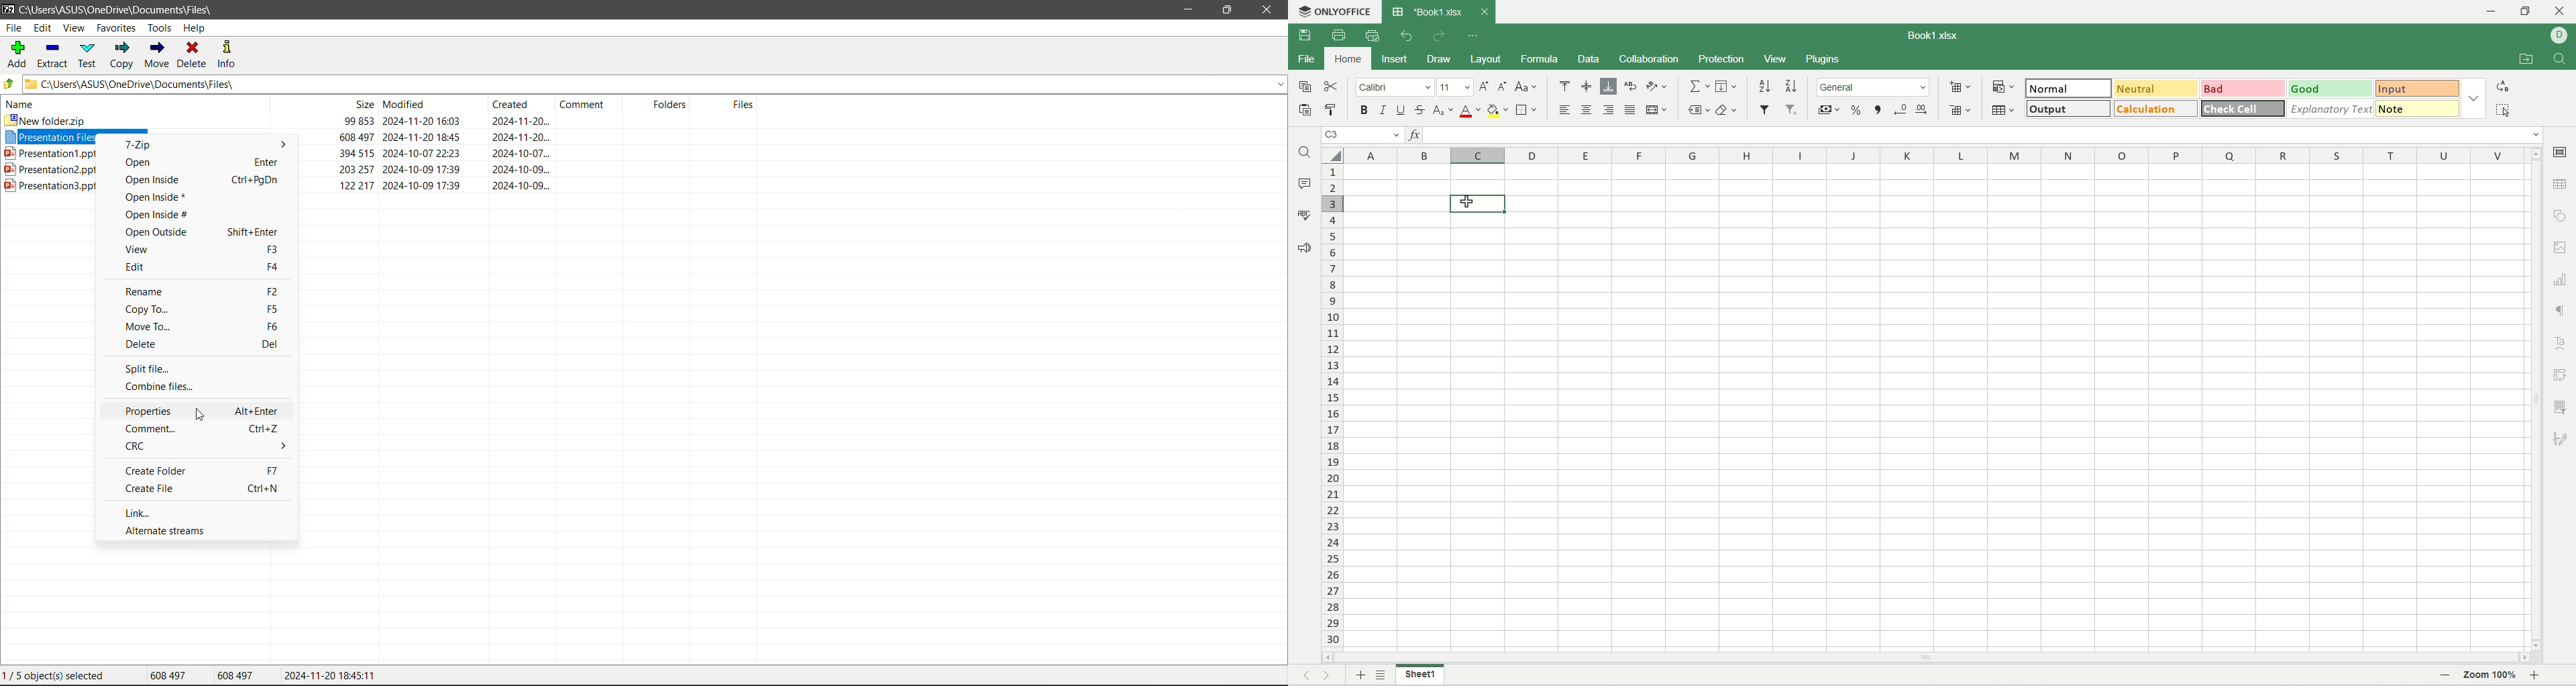 This screenshot has height=700, width=2576. I want to click on wrap text, so click(1631, 85).